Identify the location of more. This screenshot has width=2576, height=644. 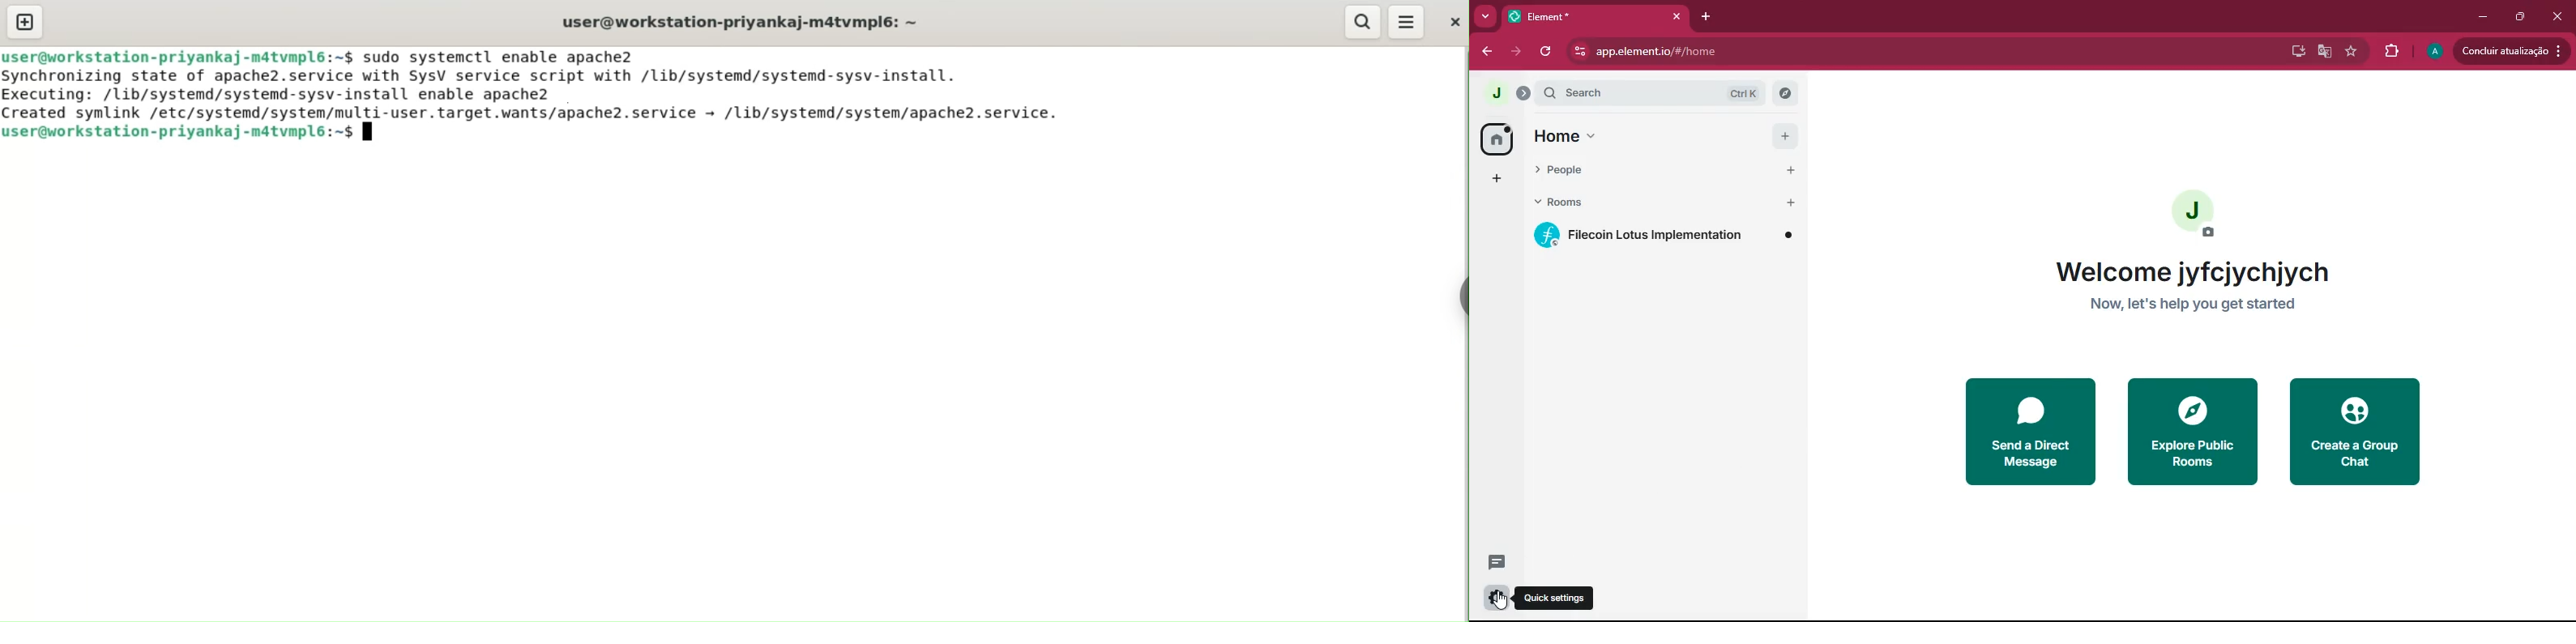
(1486, 15).